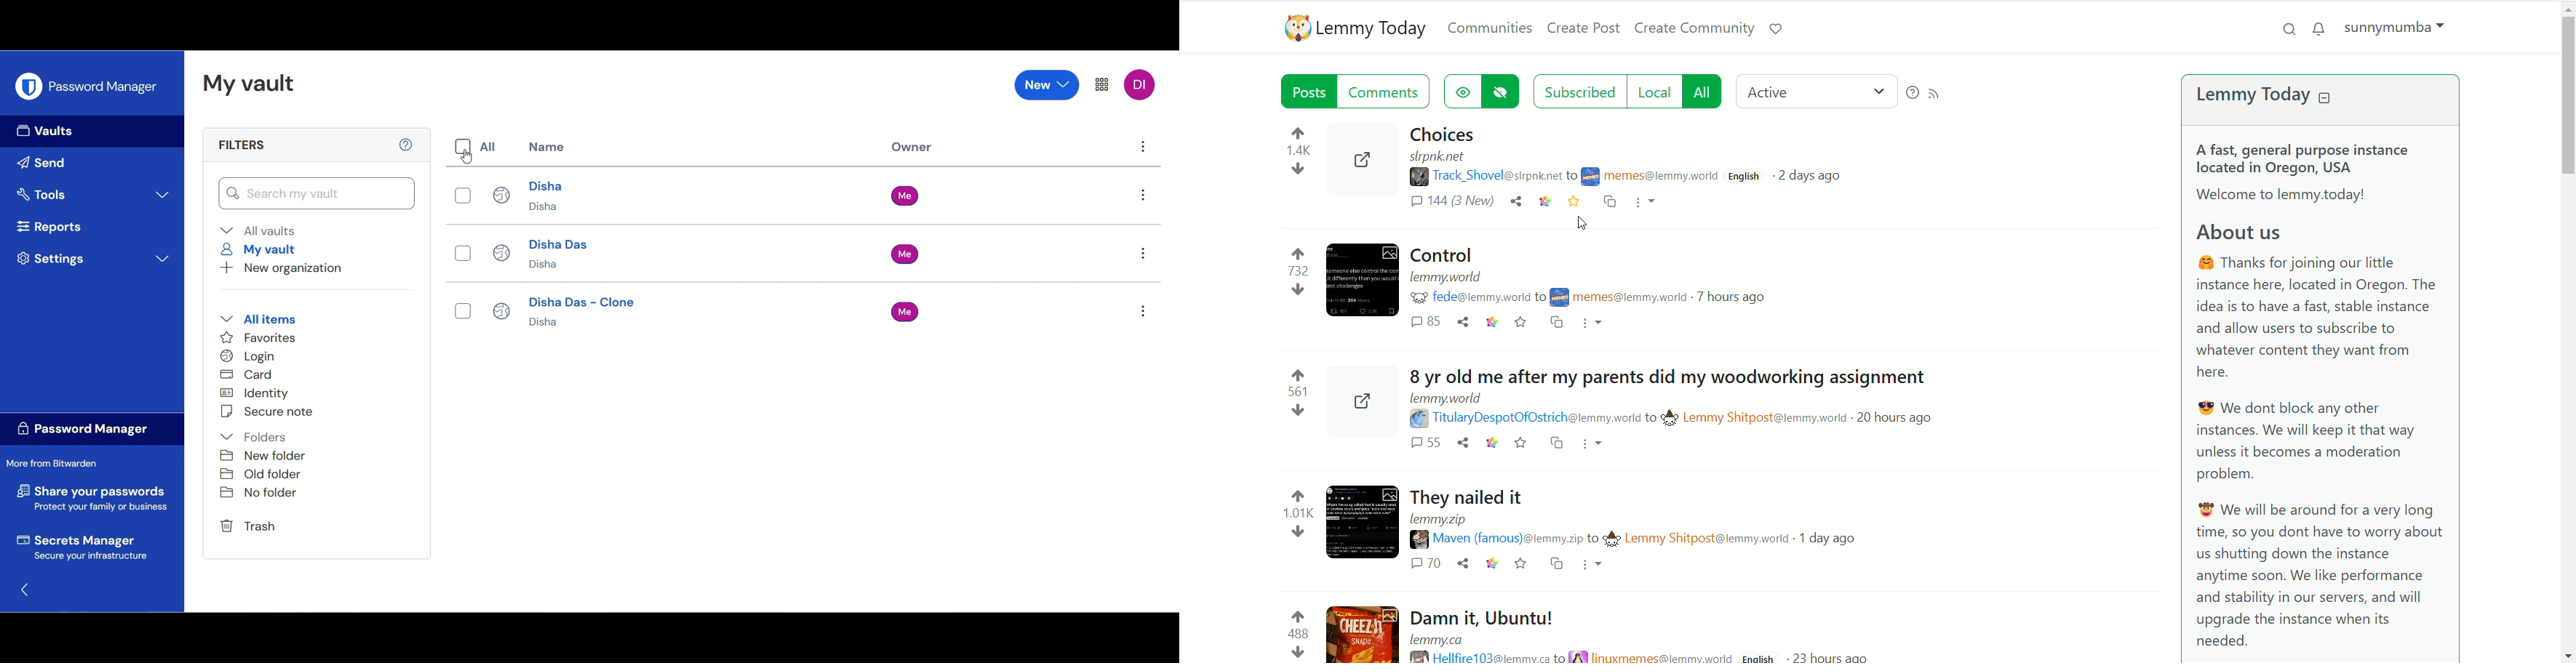 The height and width of the screenshot is (672, 2576). I want to click on lemmy today, so click(2265, 97).